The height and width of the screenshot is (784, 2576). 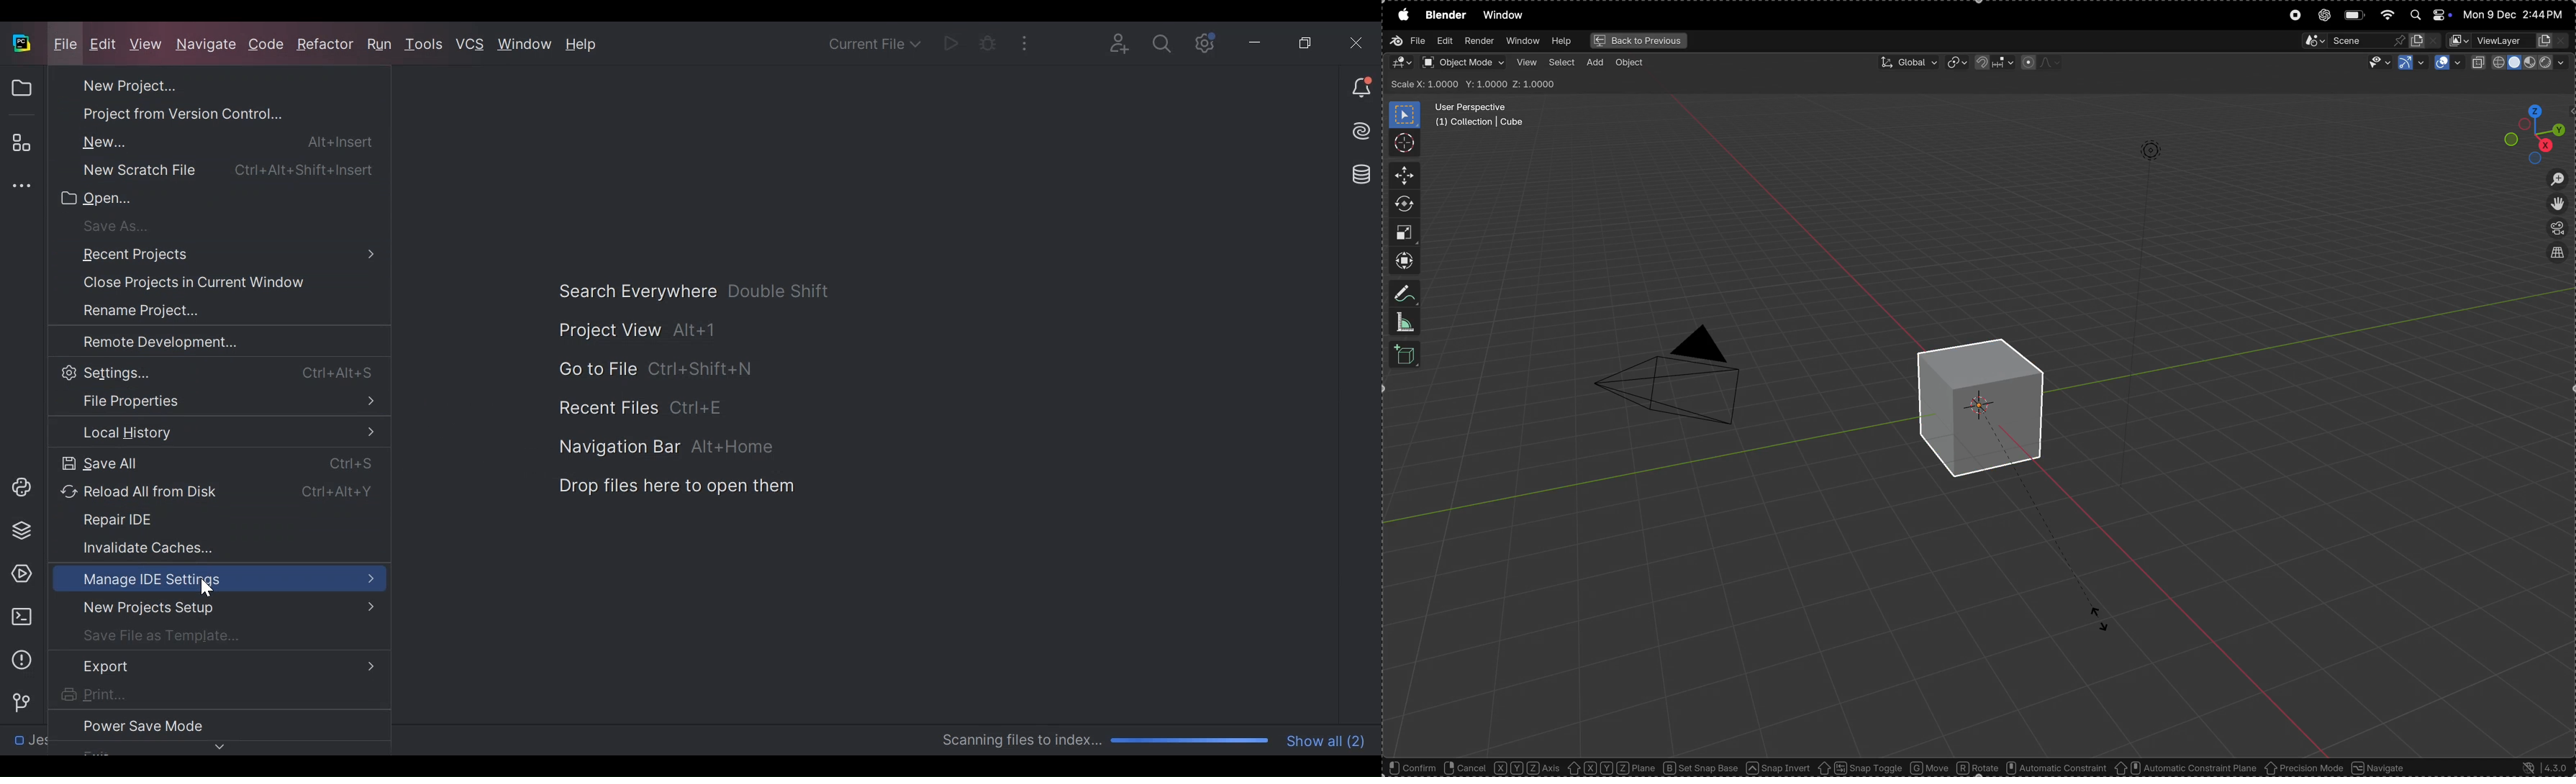 I want to click on blender, so click(x=1445, y=17).